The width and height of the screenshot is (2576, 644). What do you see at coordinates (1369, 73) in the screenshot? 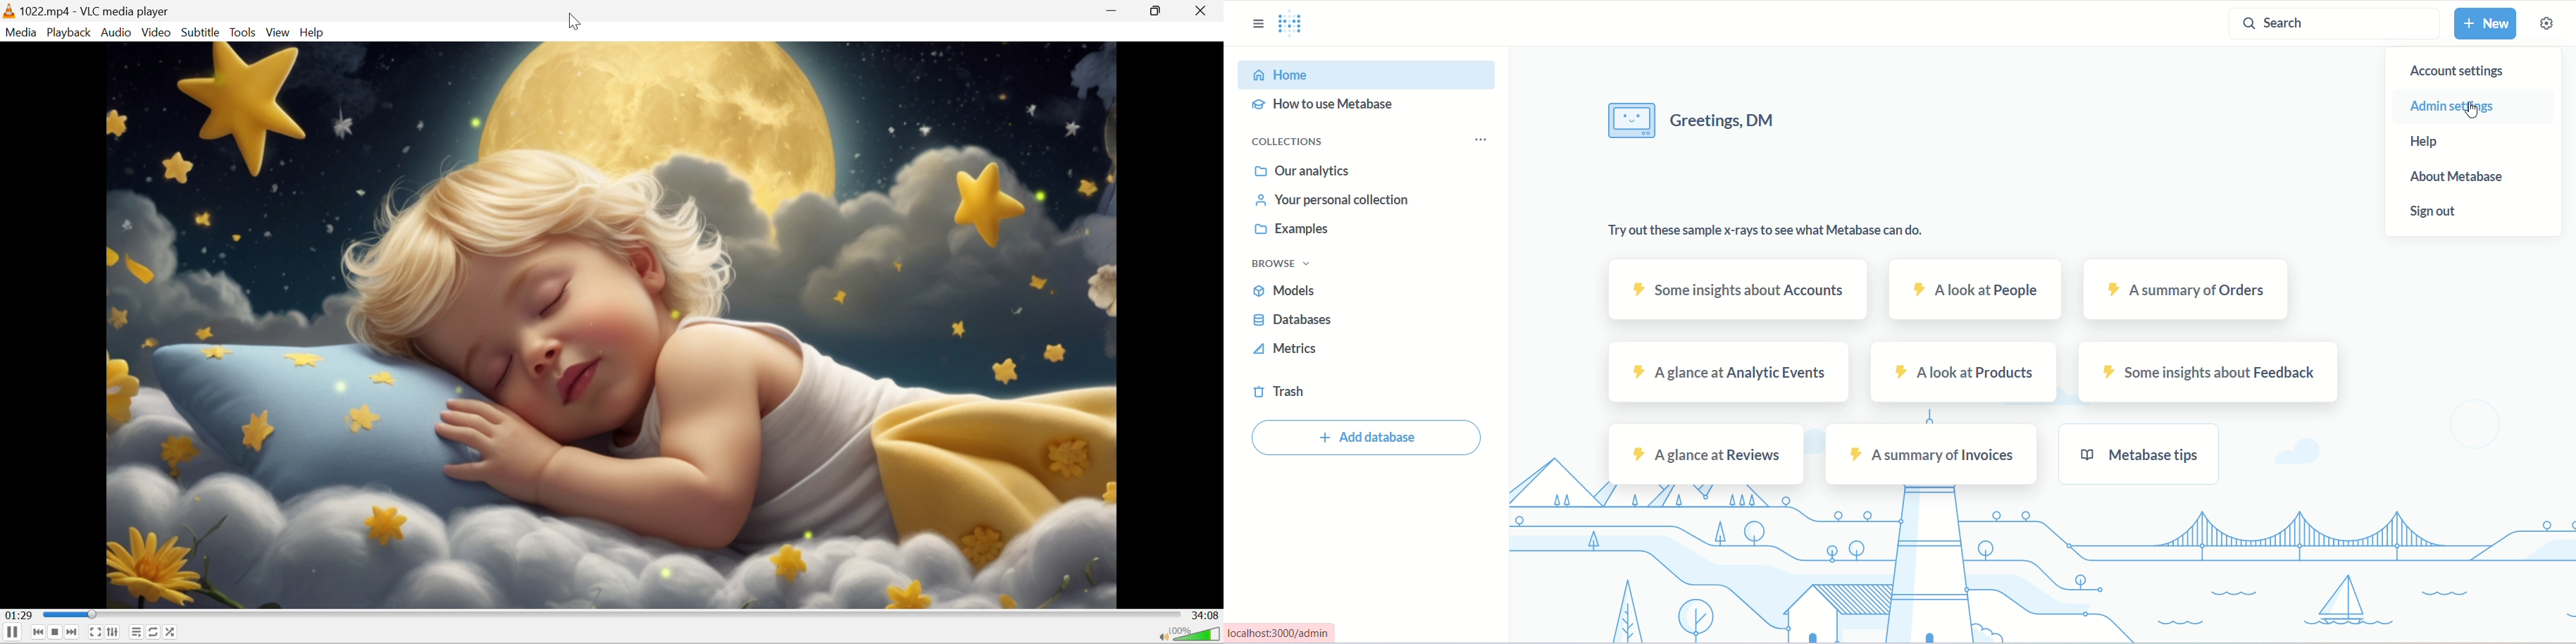
I see `home` at bounding box center [1369, 73].